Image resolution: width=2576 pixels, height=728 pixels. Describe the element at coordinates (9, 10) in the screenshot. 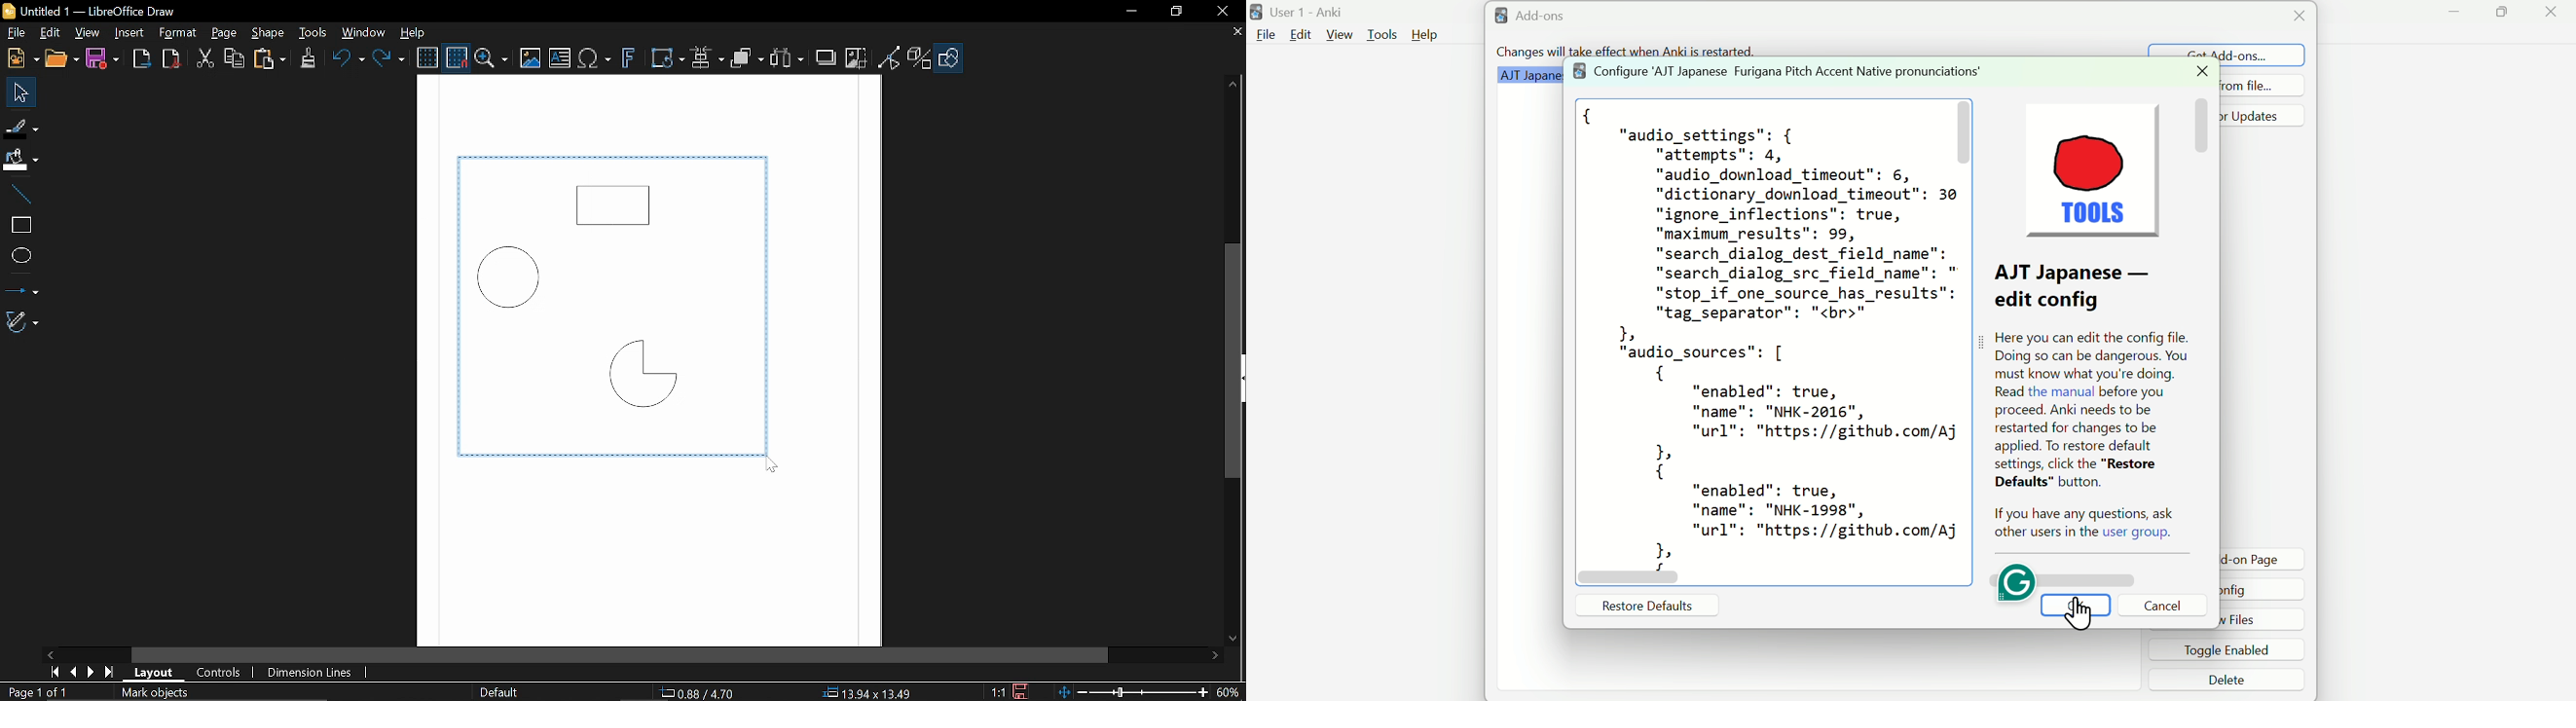

I see `Libreoffice Logo` at that location.